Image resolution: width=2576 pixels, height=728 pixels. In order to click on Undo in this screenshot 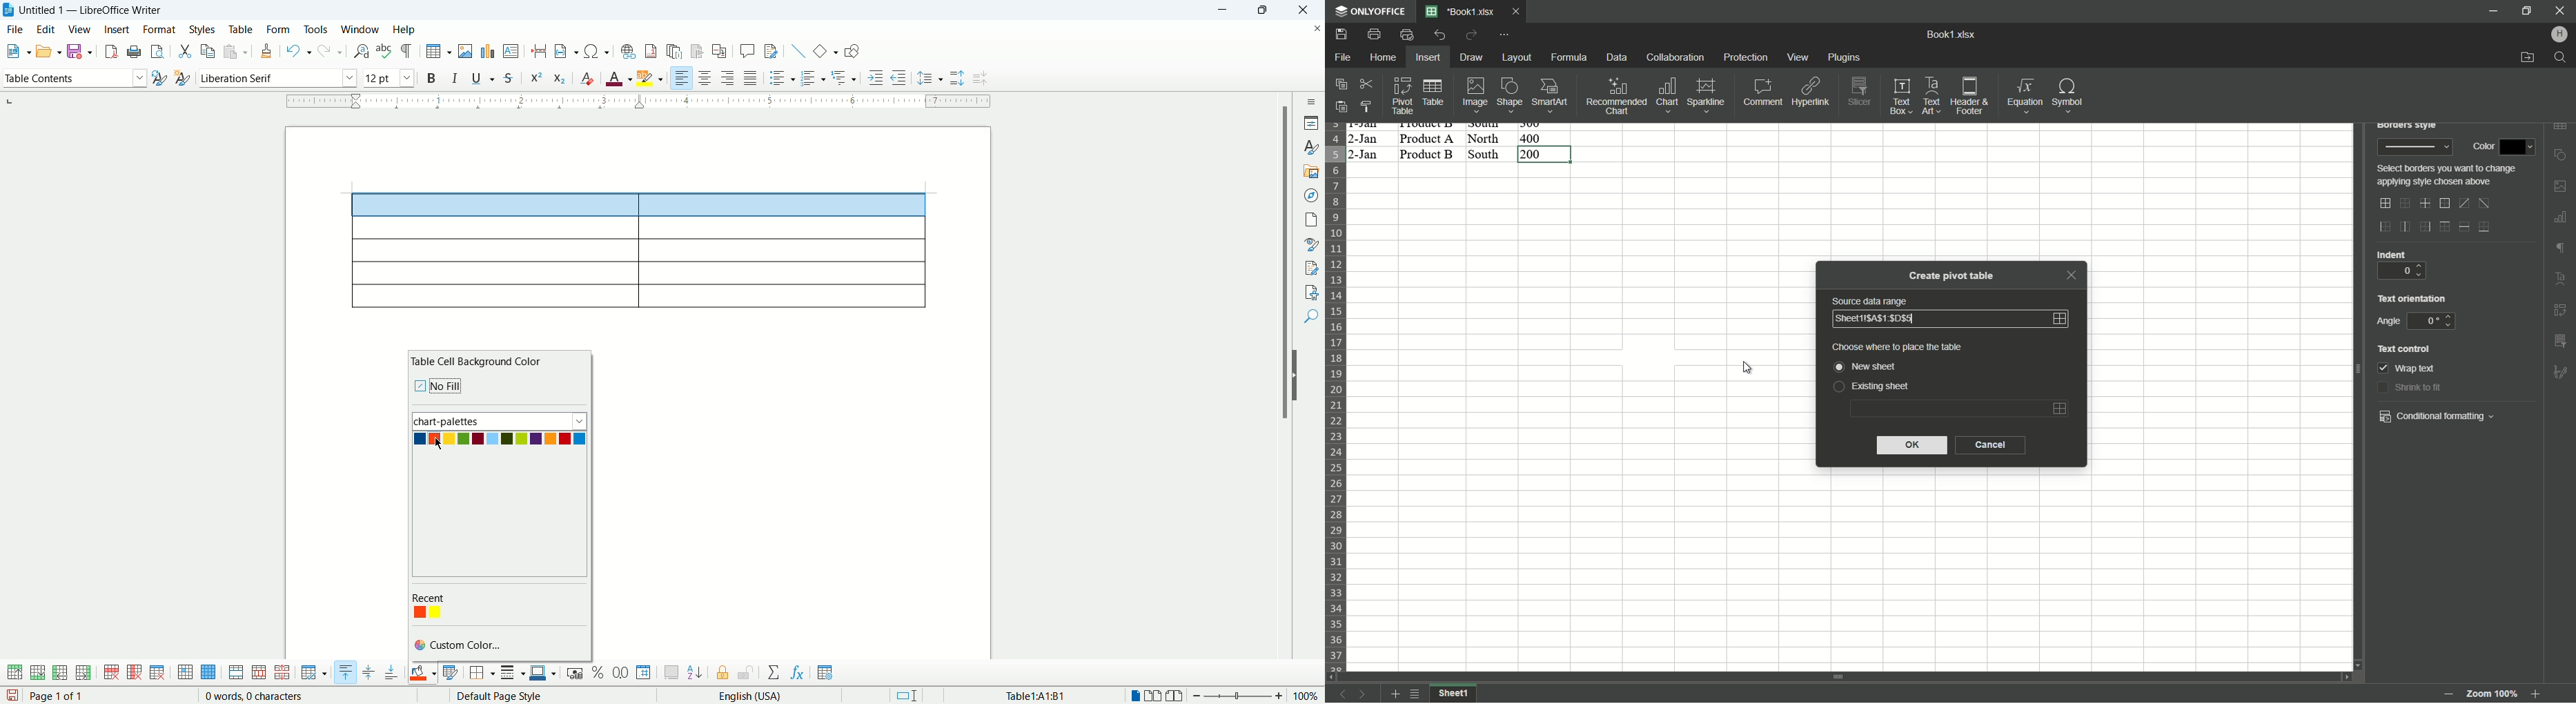, I will do `click(1441, 35)`.